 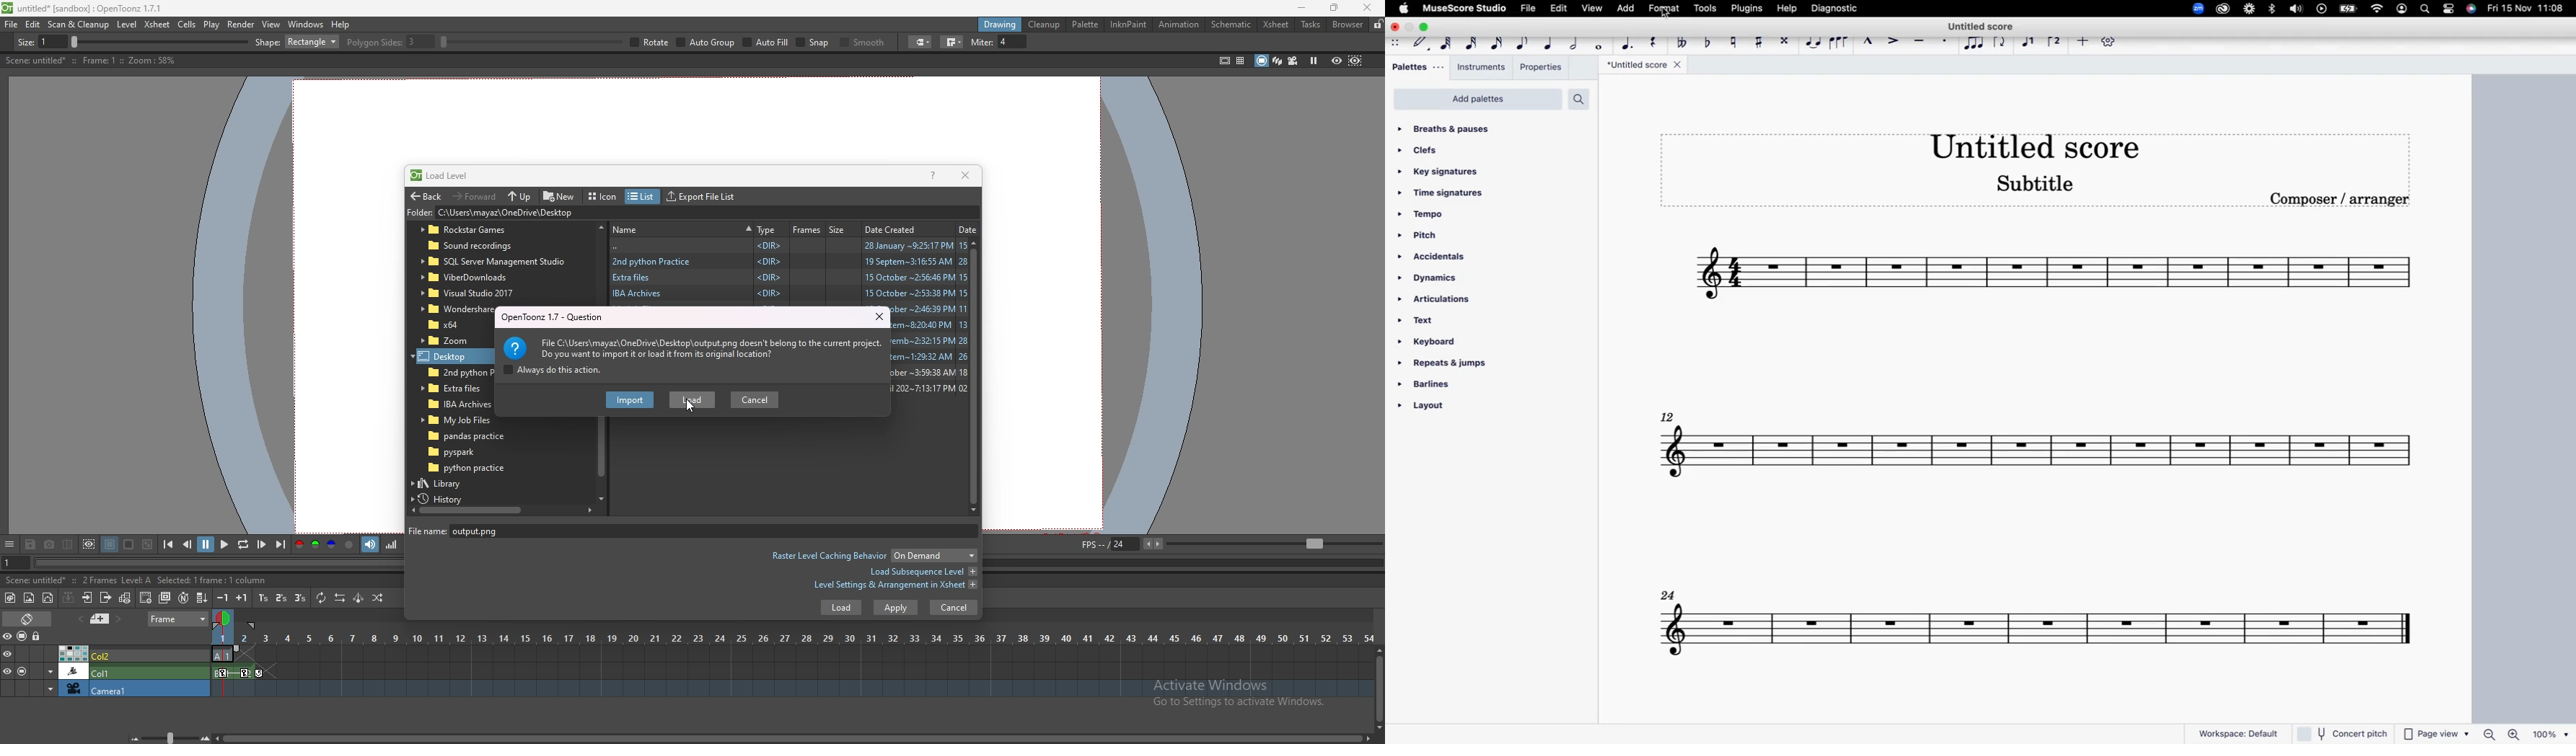 What do you see at coordinates (1314, 60) in the screenshot?
I see `freeze` at bounding box center [1314, 60].